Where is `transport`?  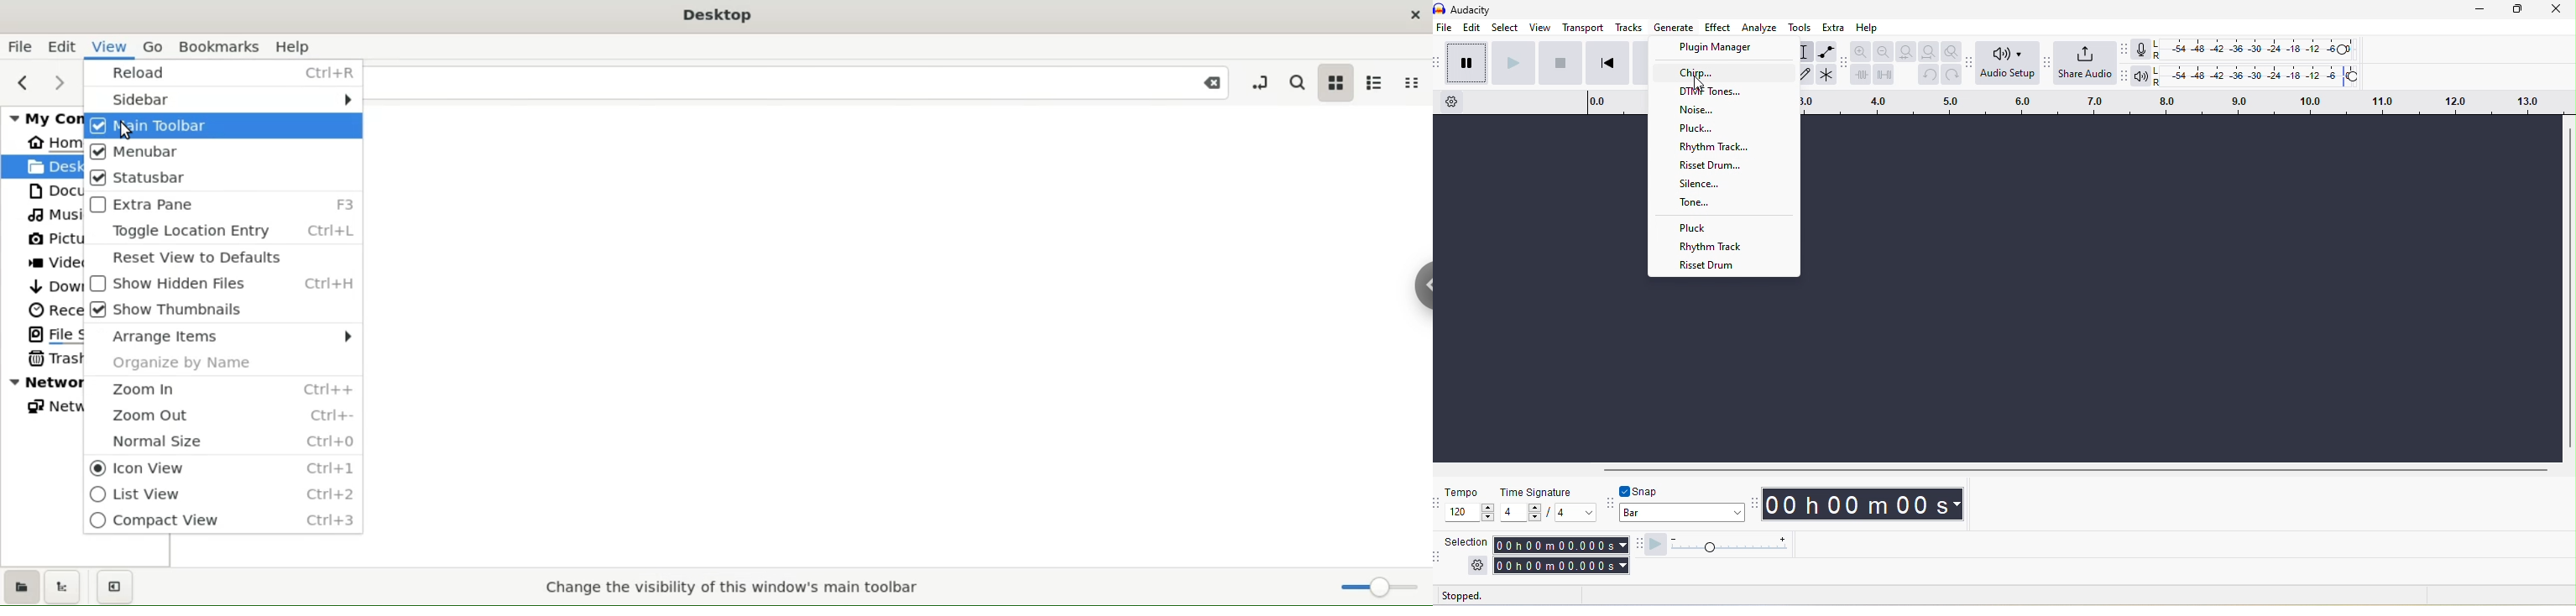 transport is located at coordinates (1585, 29).